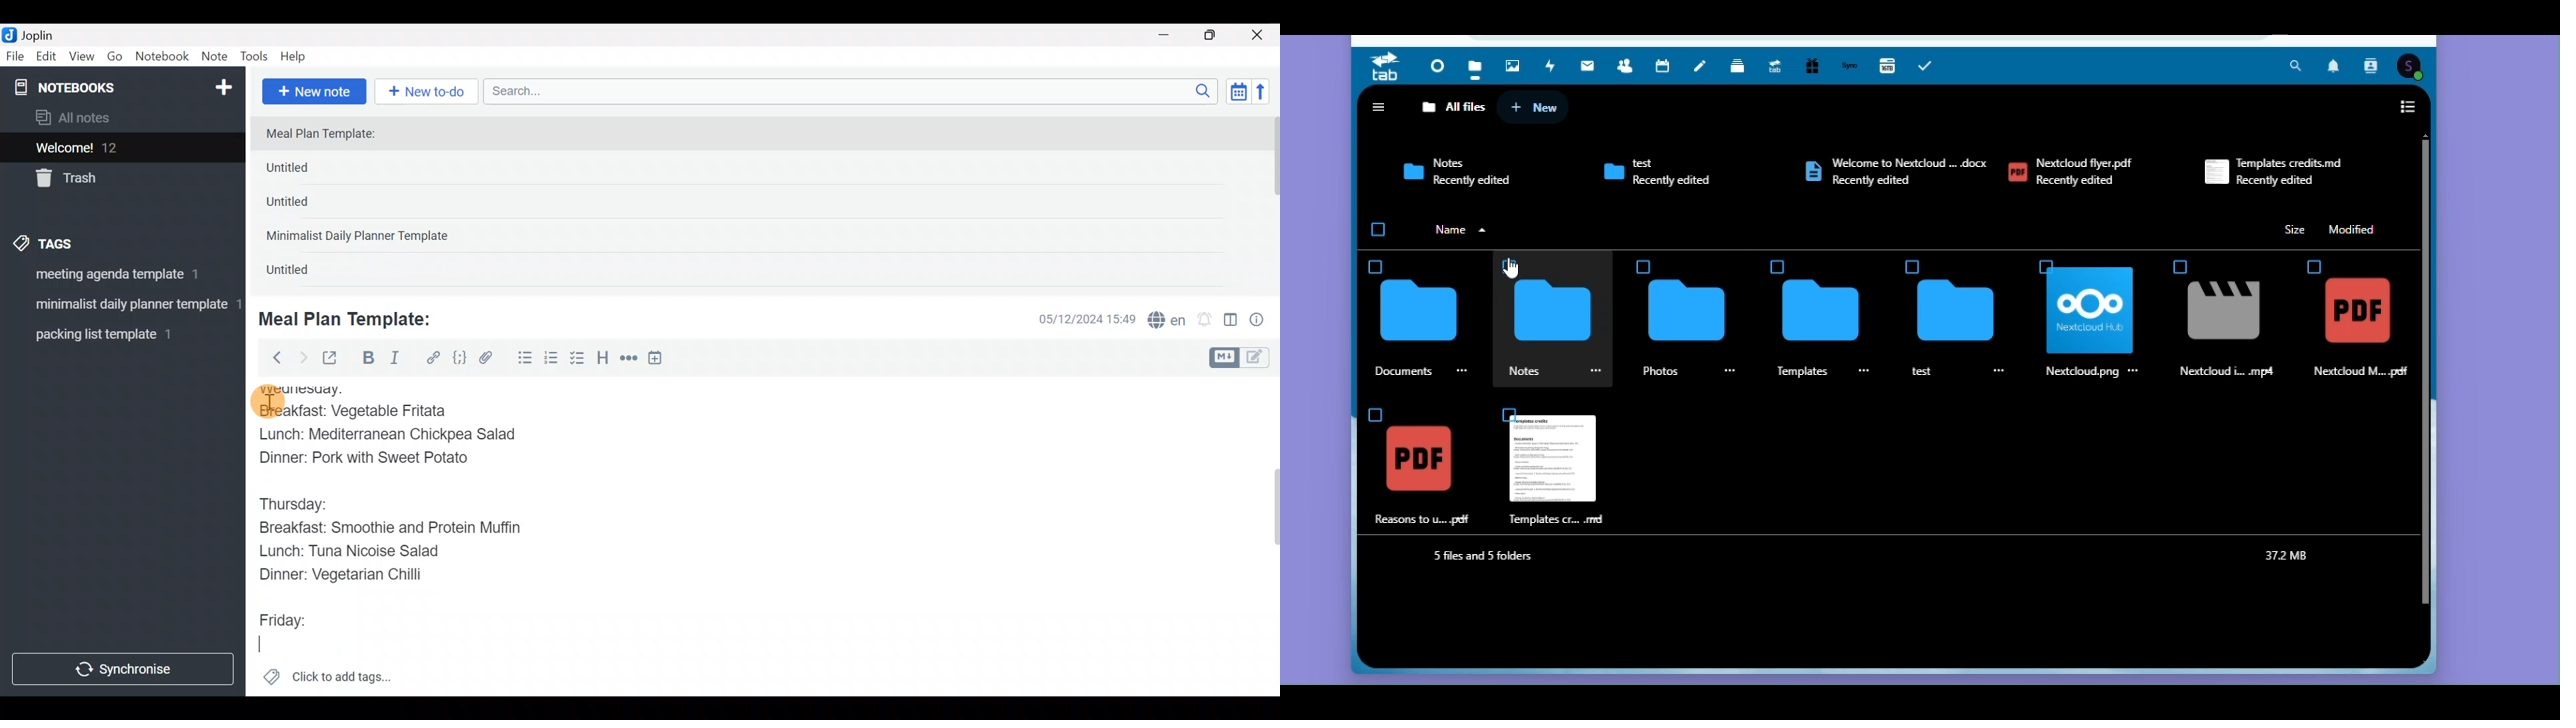 The height and width of the screenshot is (728, 2576). I want to click on Recently edited, so click(2282, 182).